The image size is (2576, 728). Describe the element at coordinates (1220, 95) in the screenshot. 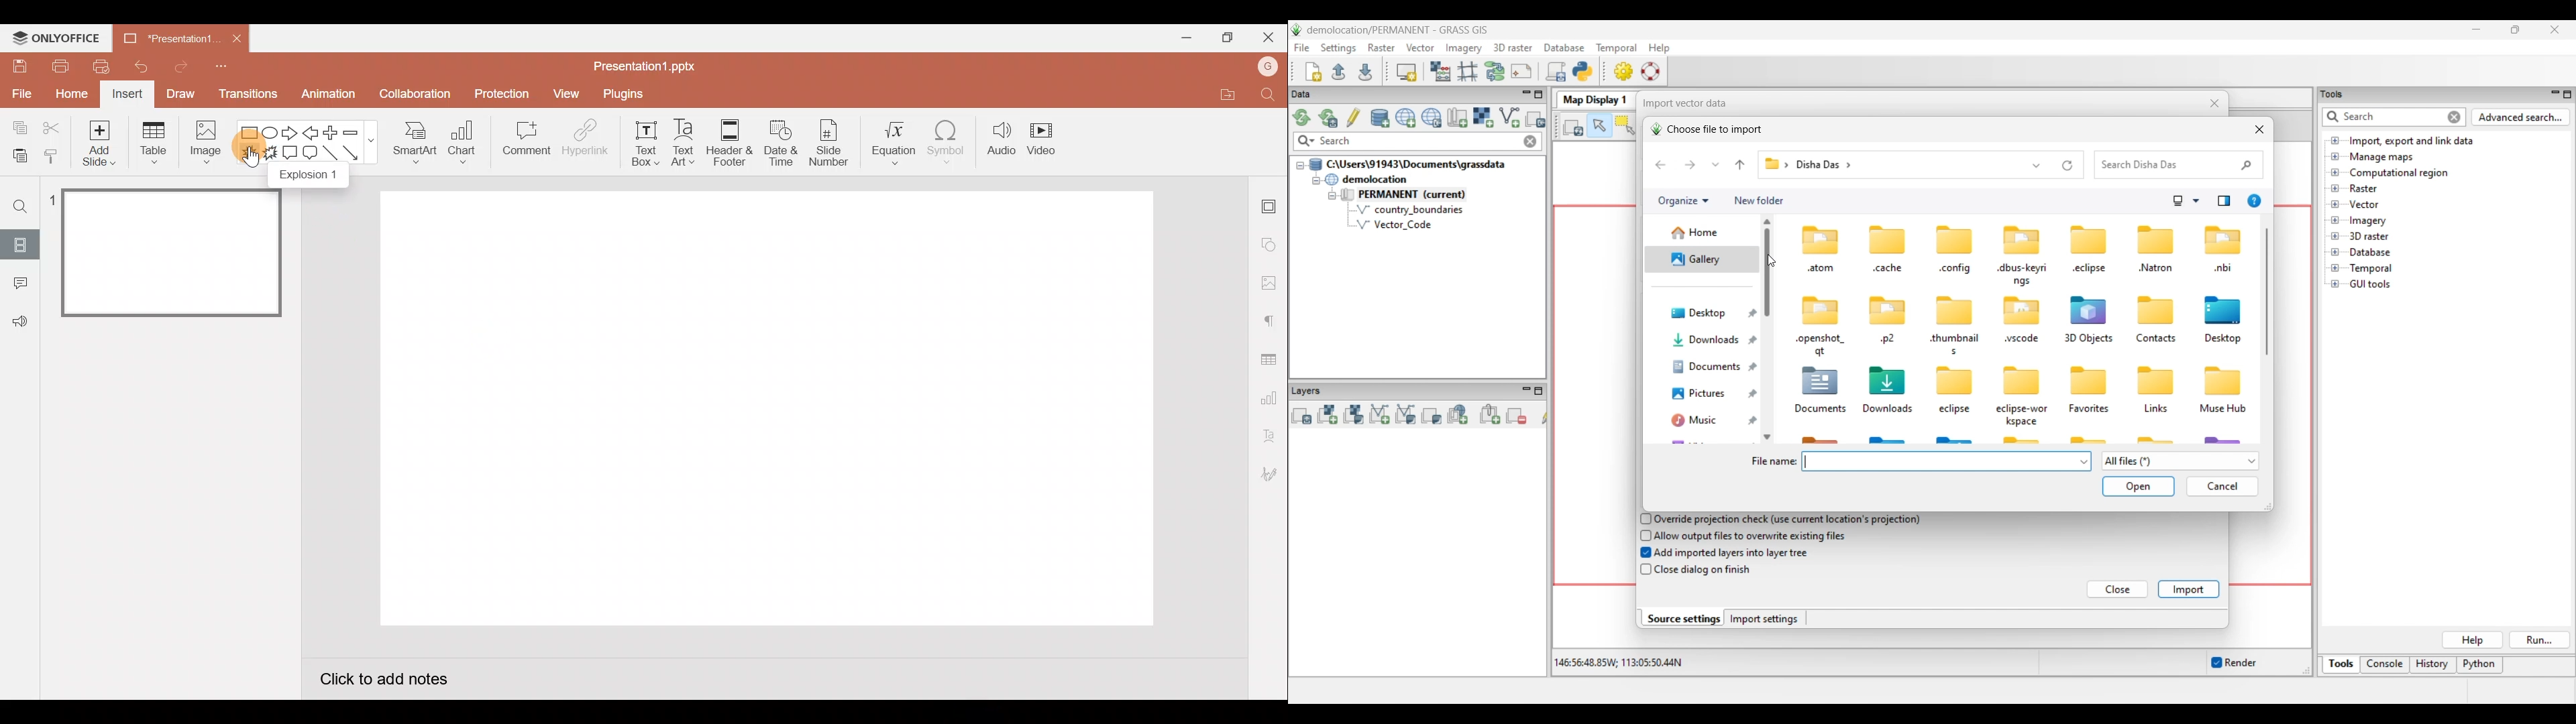

I see `Open file location` at that location.